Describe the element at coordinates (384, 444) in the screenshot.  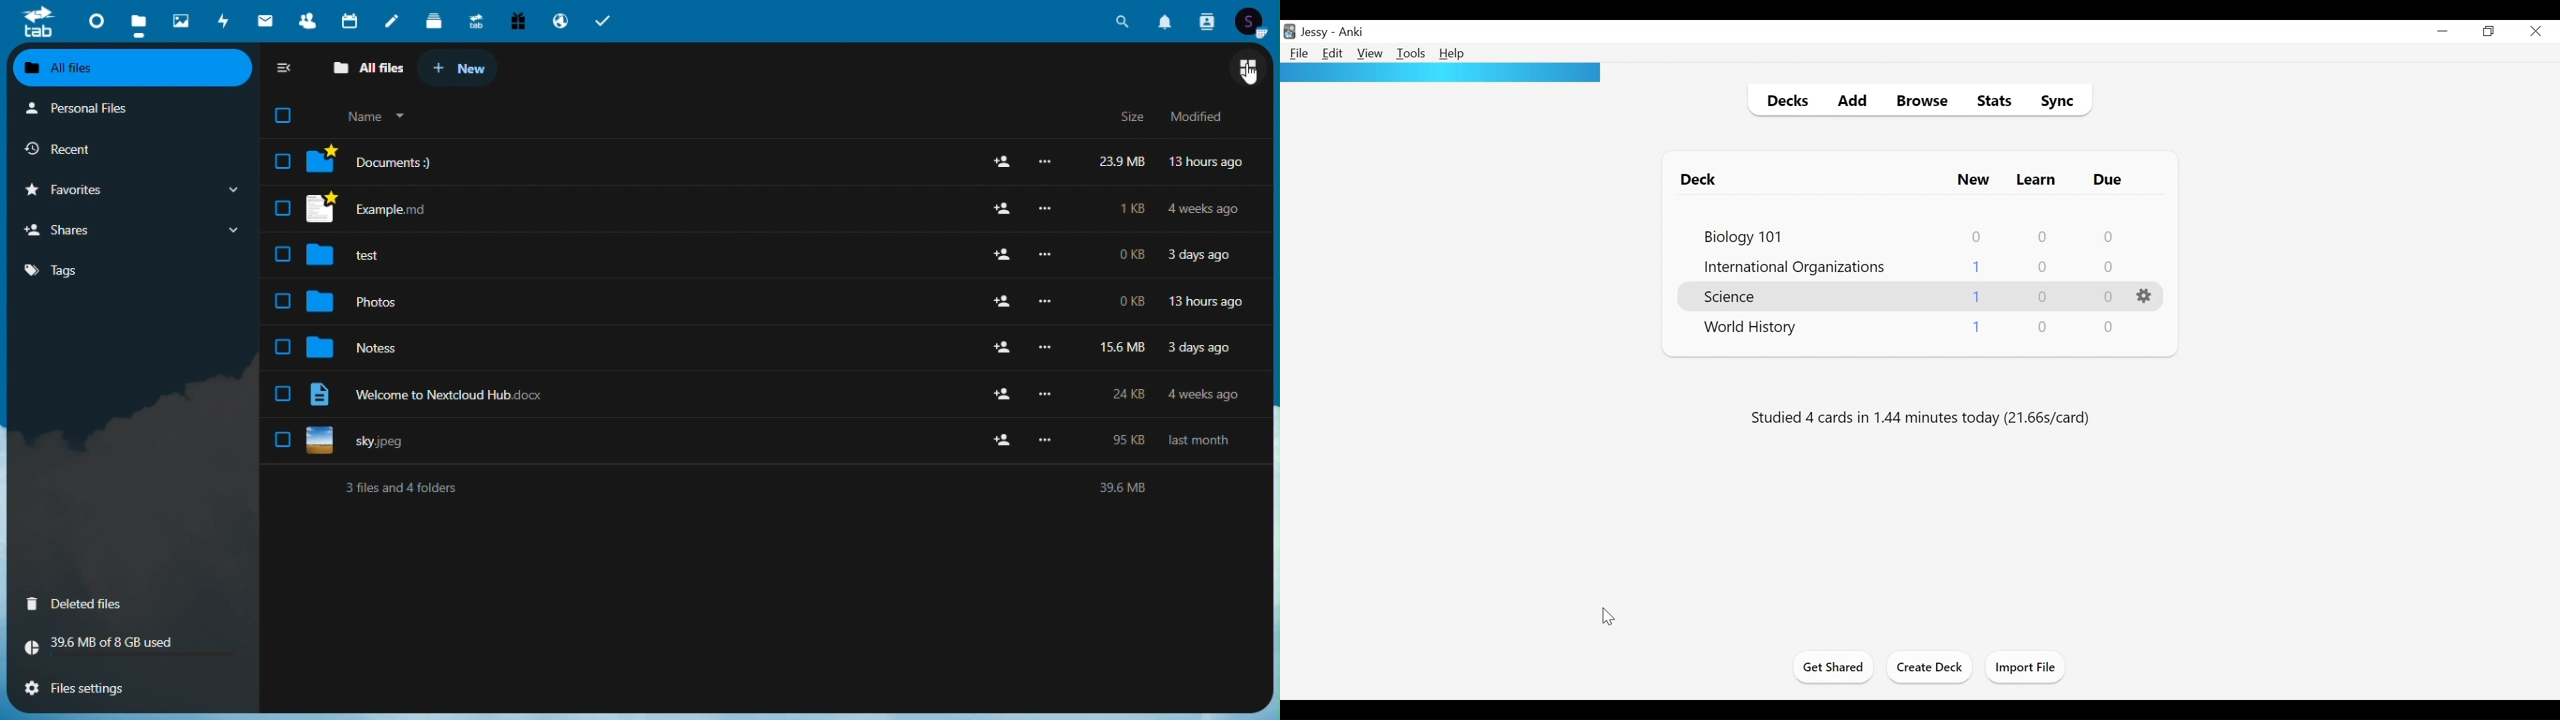
I see `sky.jpeg` at that location.